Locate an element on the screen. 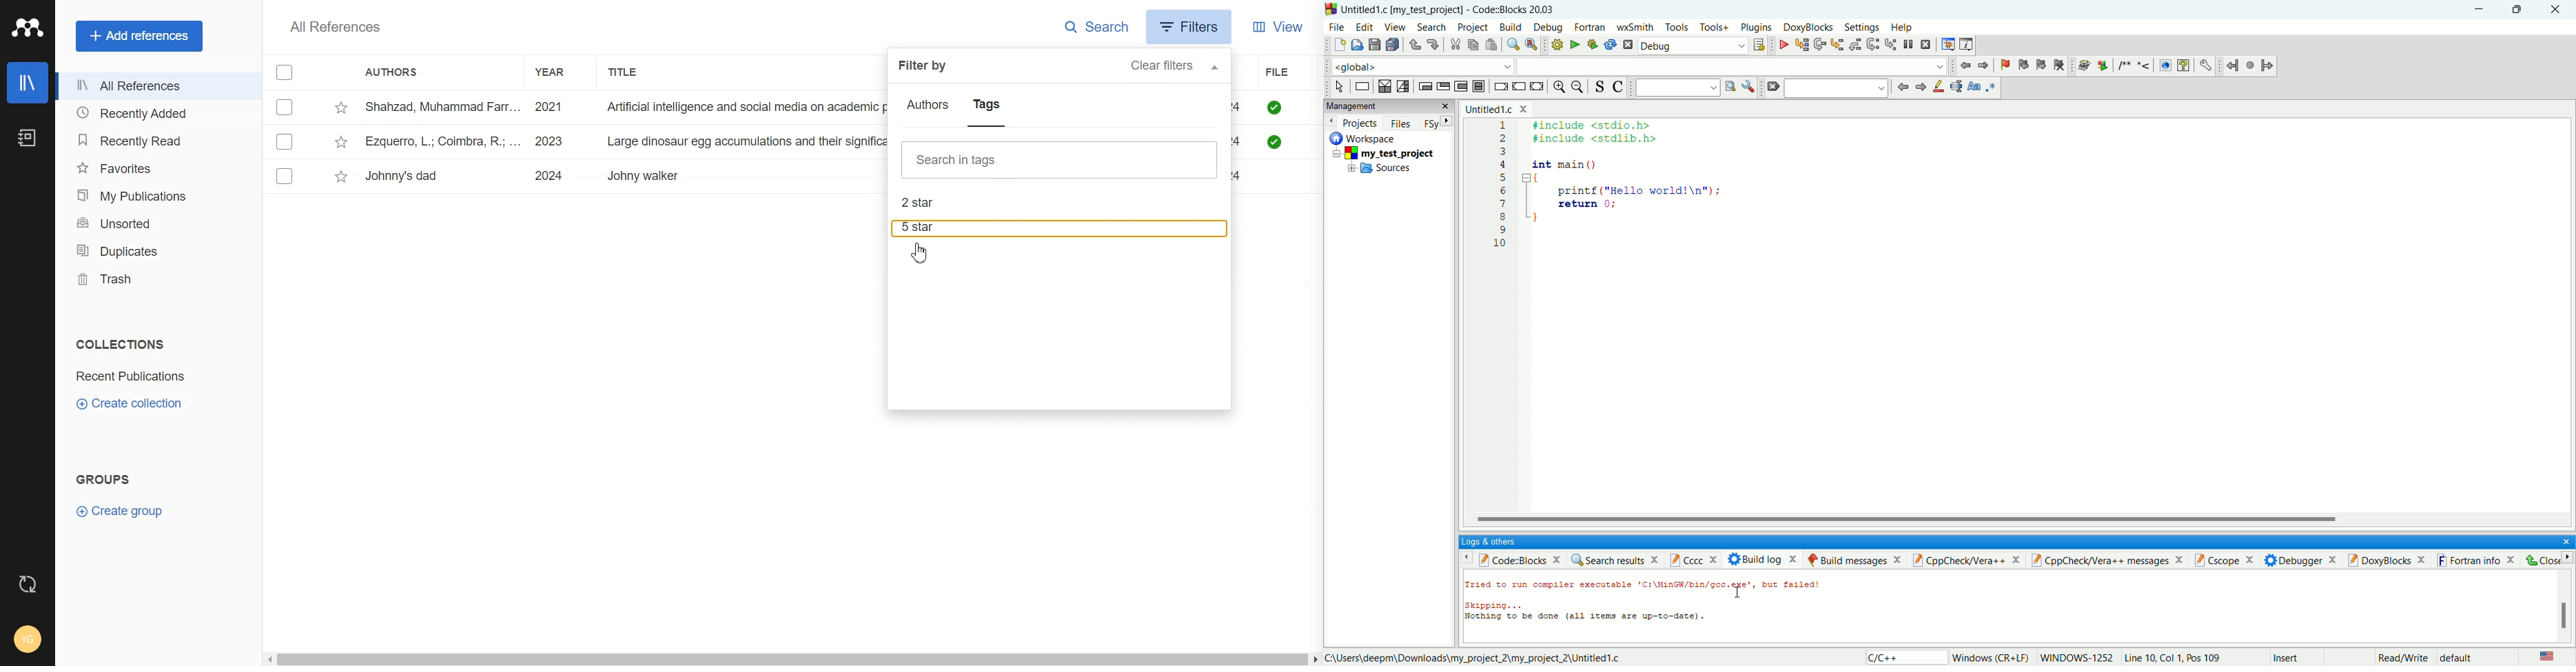 This screenshot has height=672, width=2576. comment is located at coordinates (2136, 65).